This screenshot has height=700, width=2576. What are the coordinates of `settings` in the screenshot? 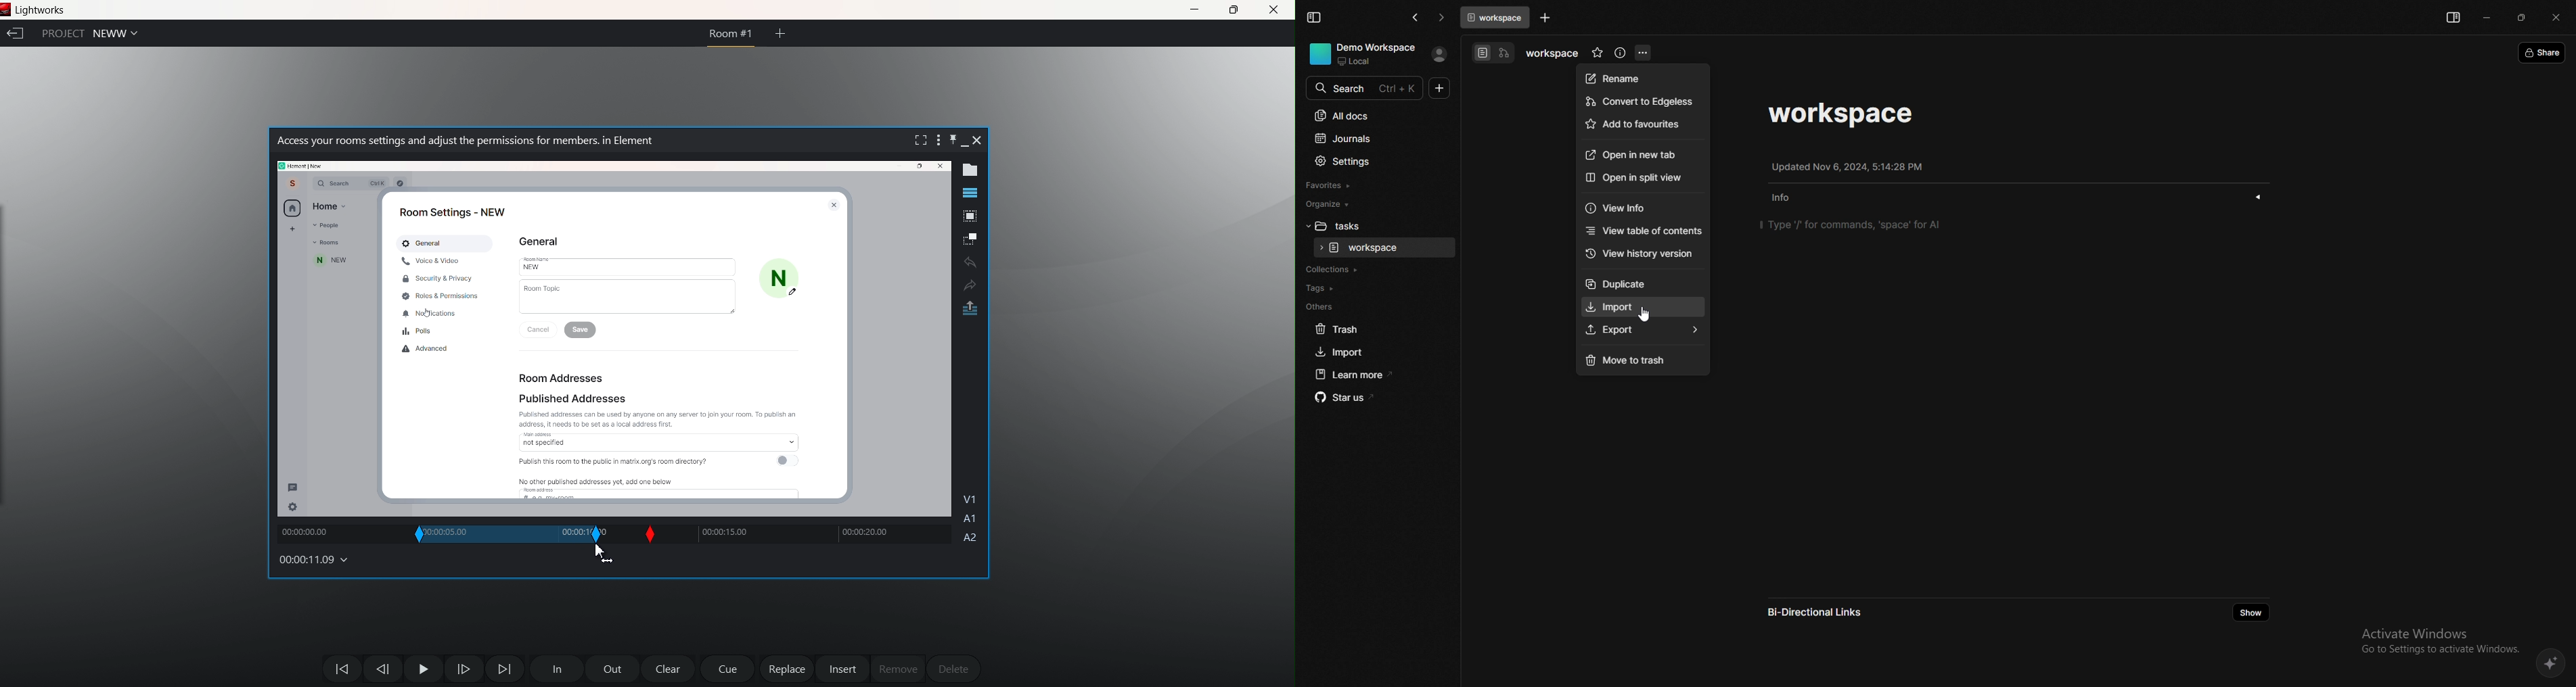 It's located at (1372, 162).